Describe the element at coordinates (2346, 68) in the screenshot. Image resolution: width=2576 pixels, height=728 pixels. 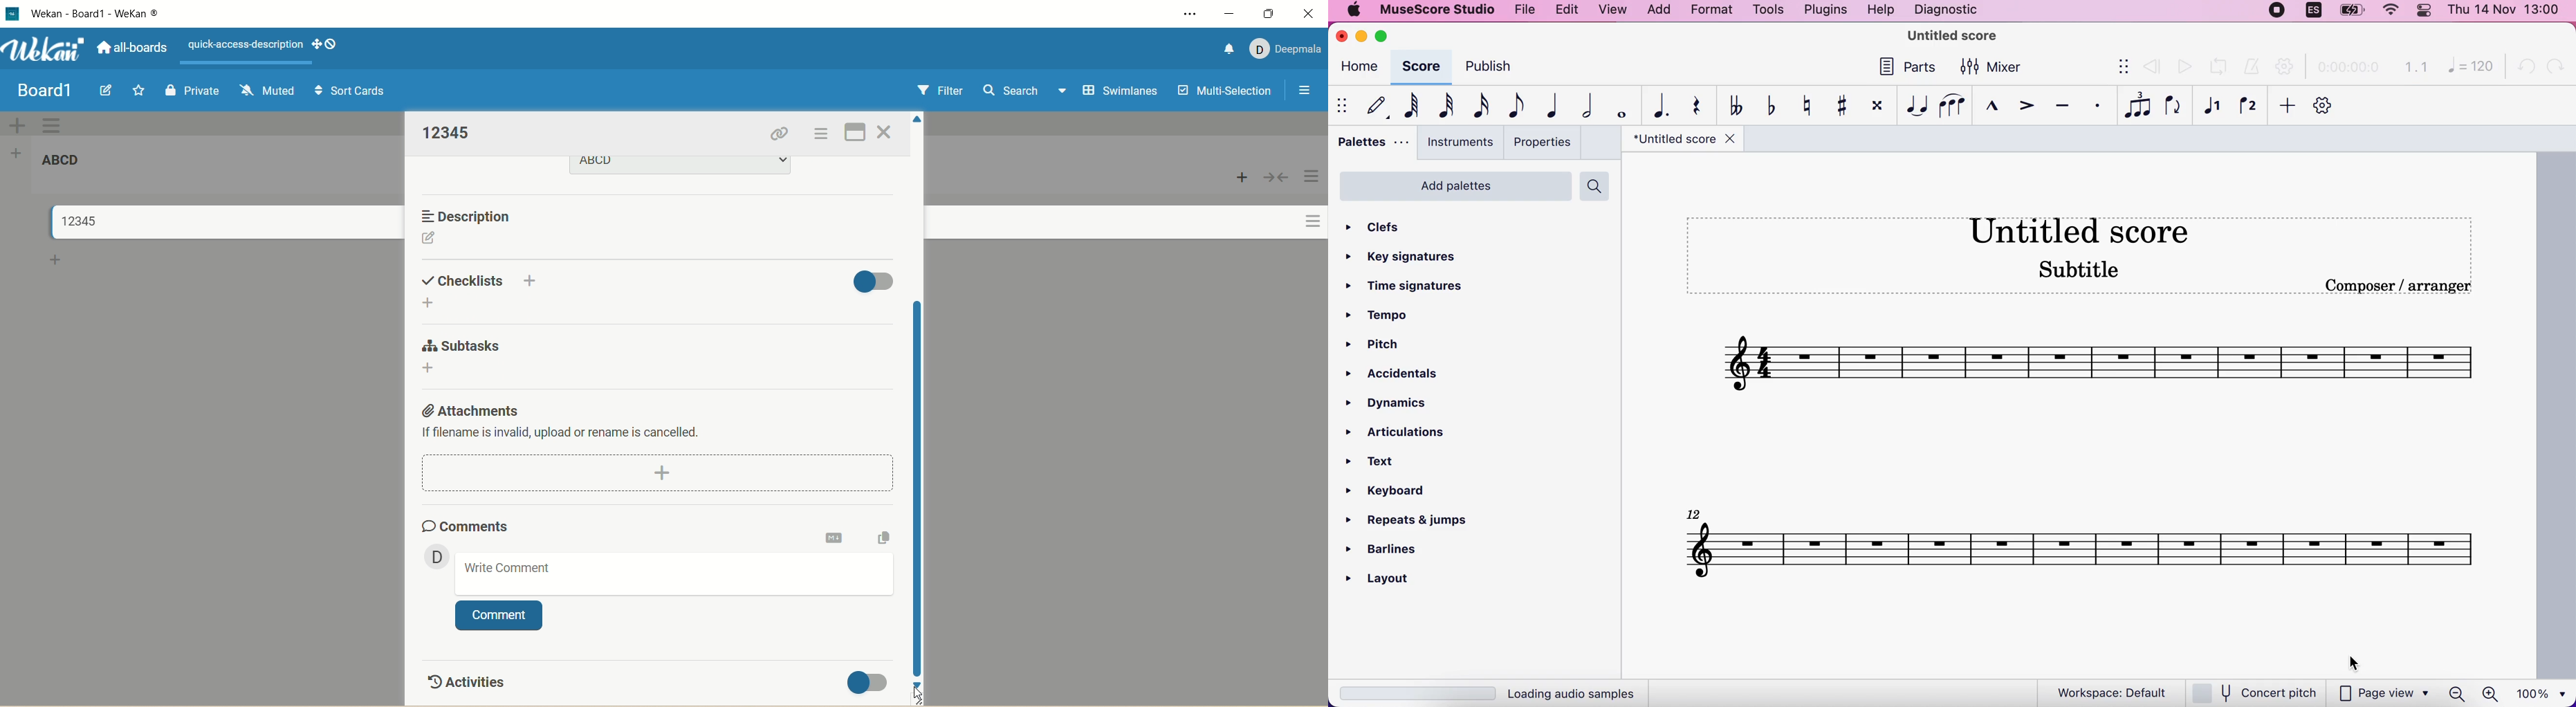
I see `0.00:00.0` at that location.